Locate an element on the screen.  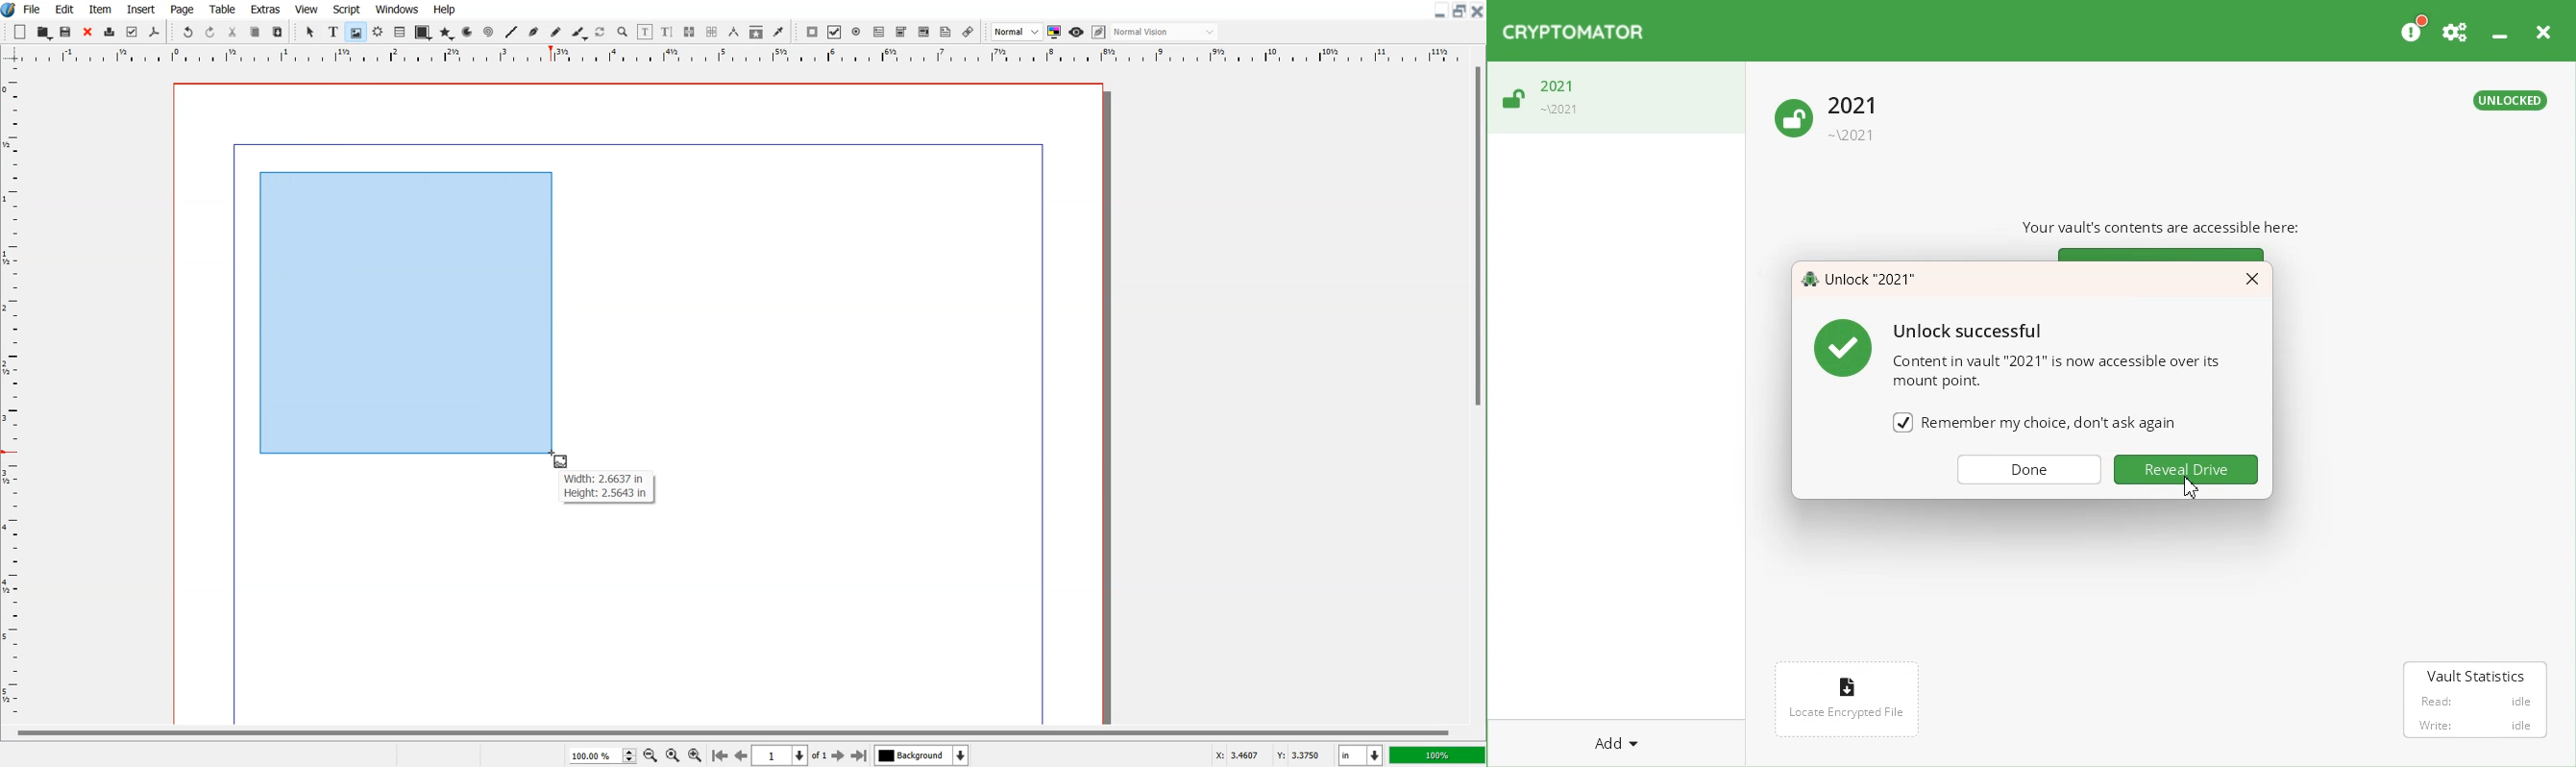
Image Frame is located at coordinates (404, 311).